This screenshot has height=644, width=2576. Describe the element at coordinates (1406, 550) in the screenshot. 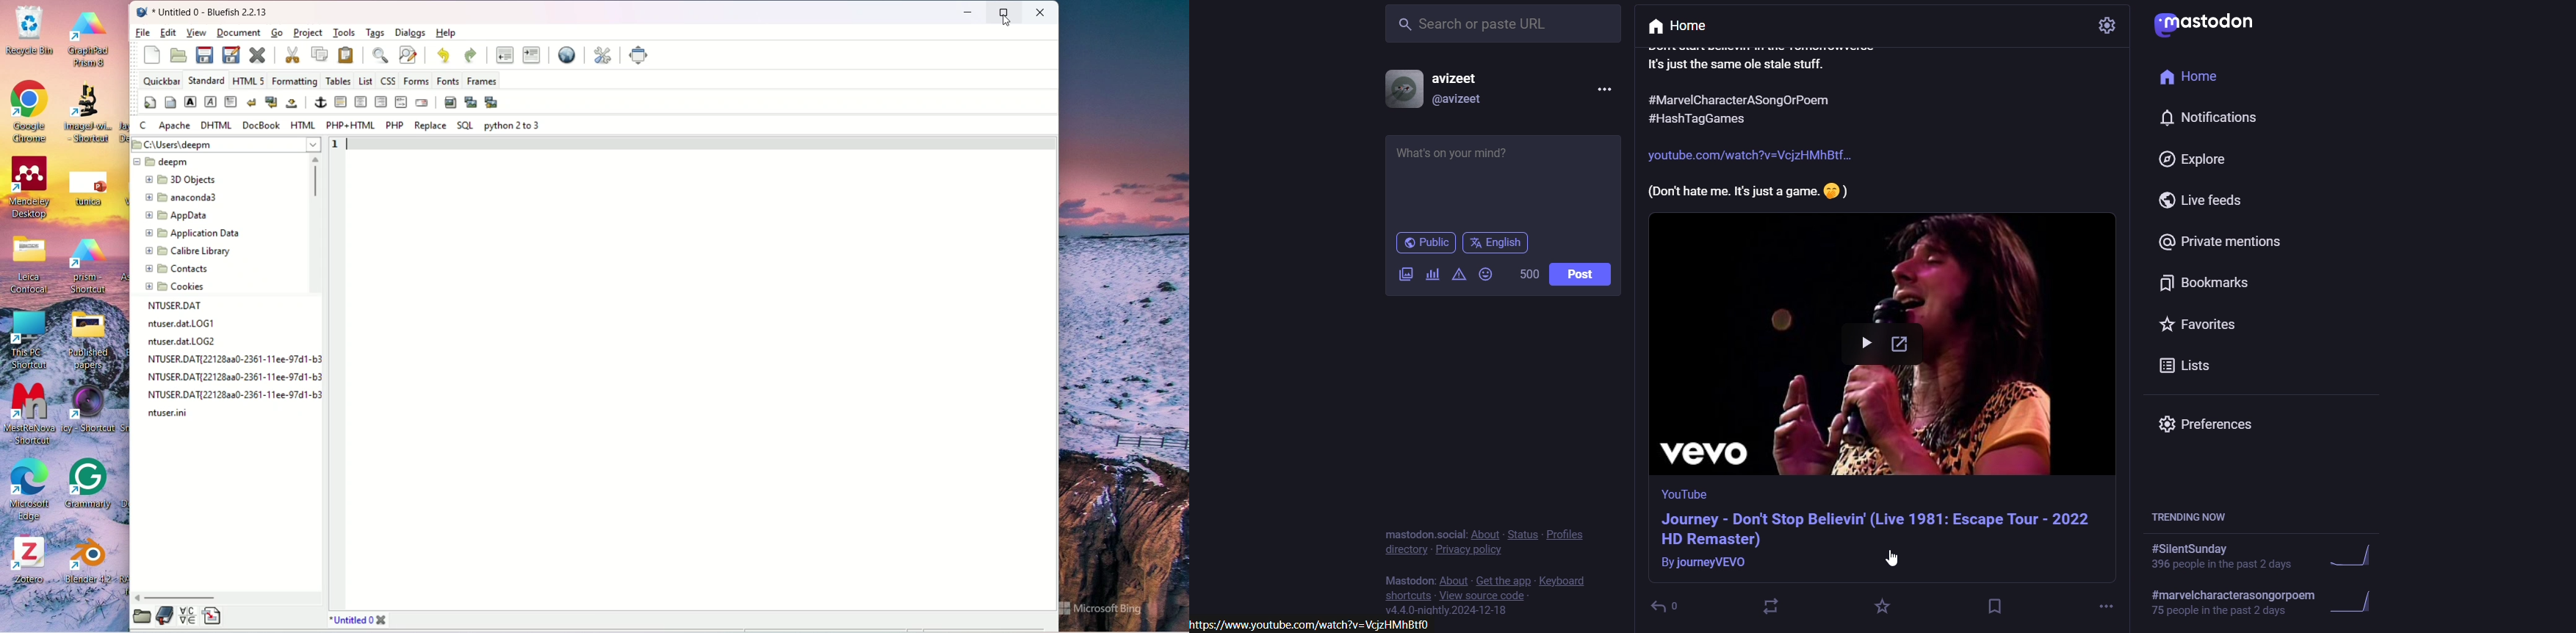

I see `directory` at that location.